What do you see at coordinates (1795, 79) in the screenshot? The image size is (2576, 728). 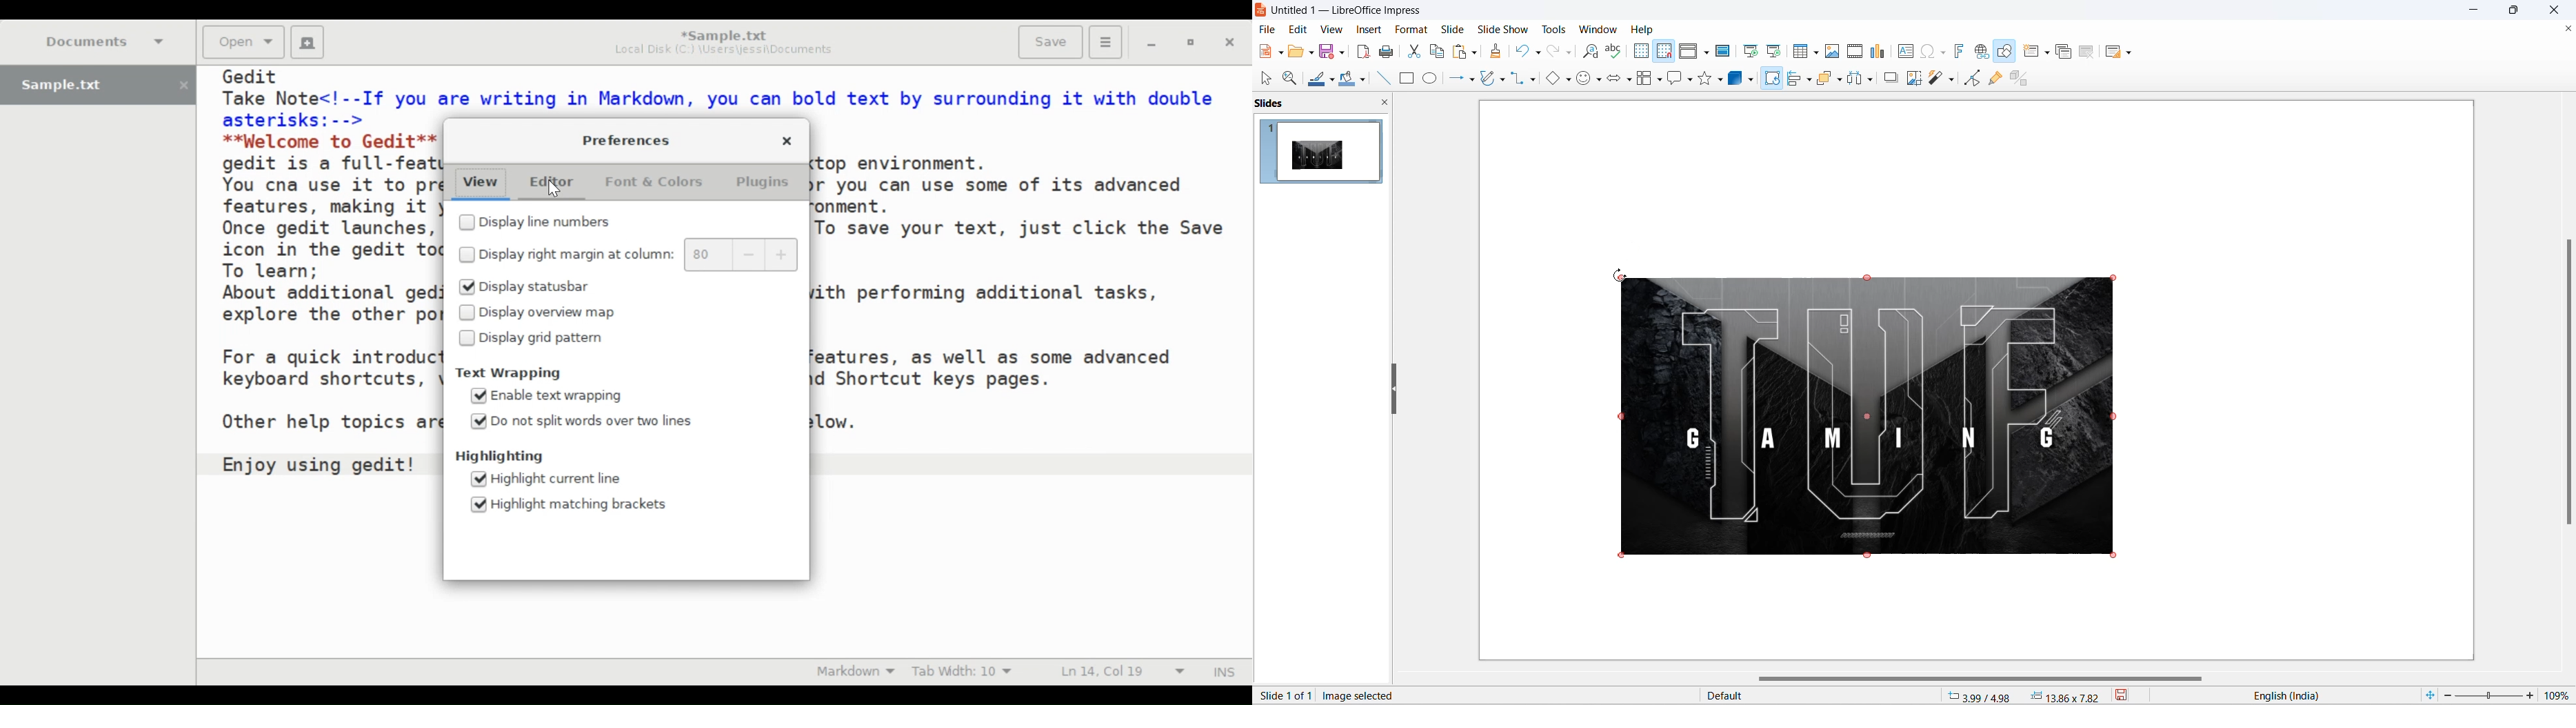 I see `align` at bounding box center [1795, 79].